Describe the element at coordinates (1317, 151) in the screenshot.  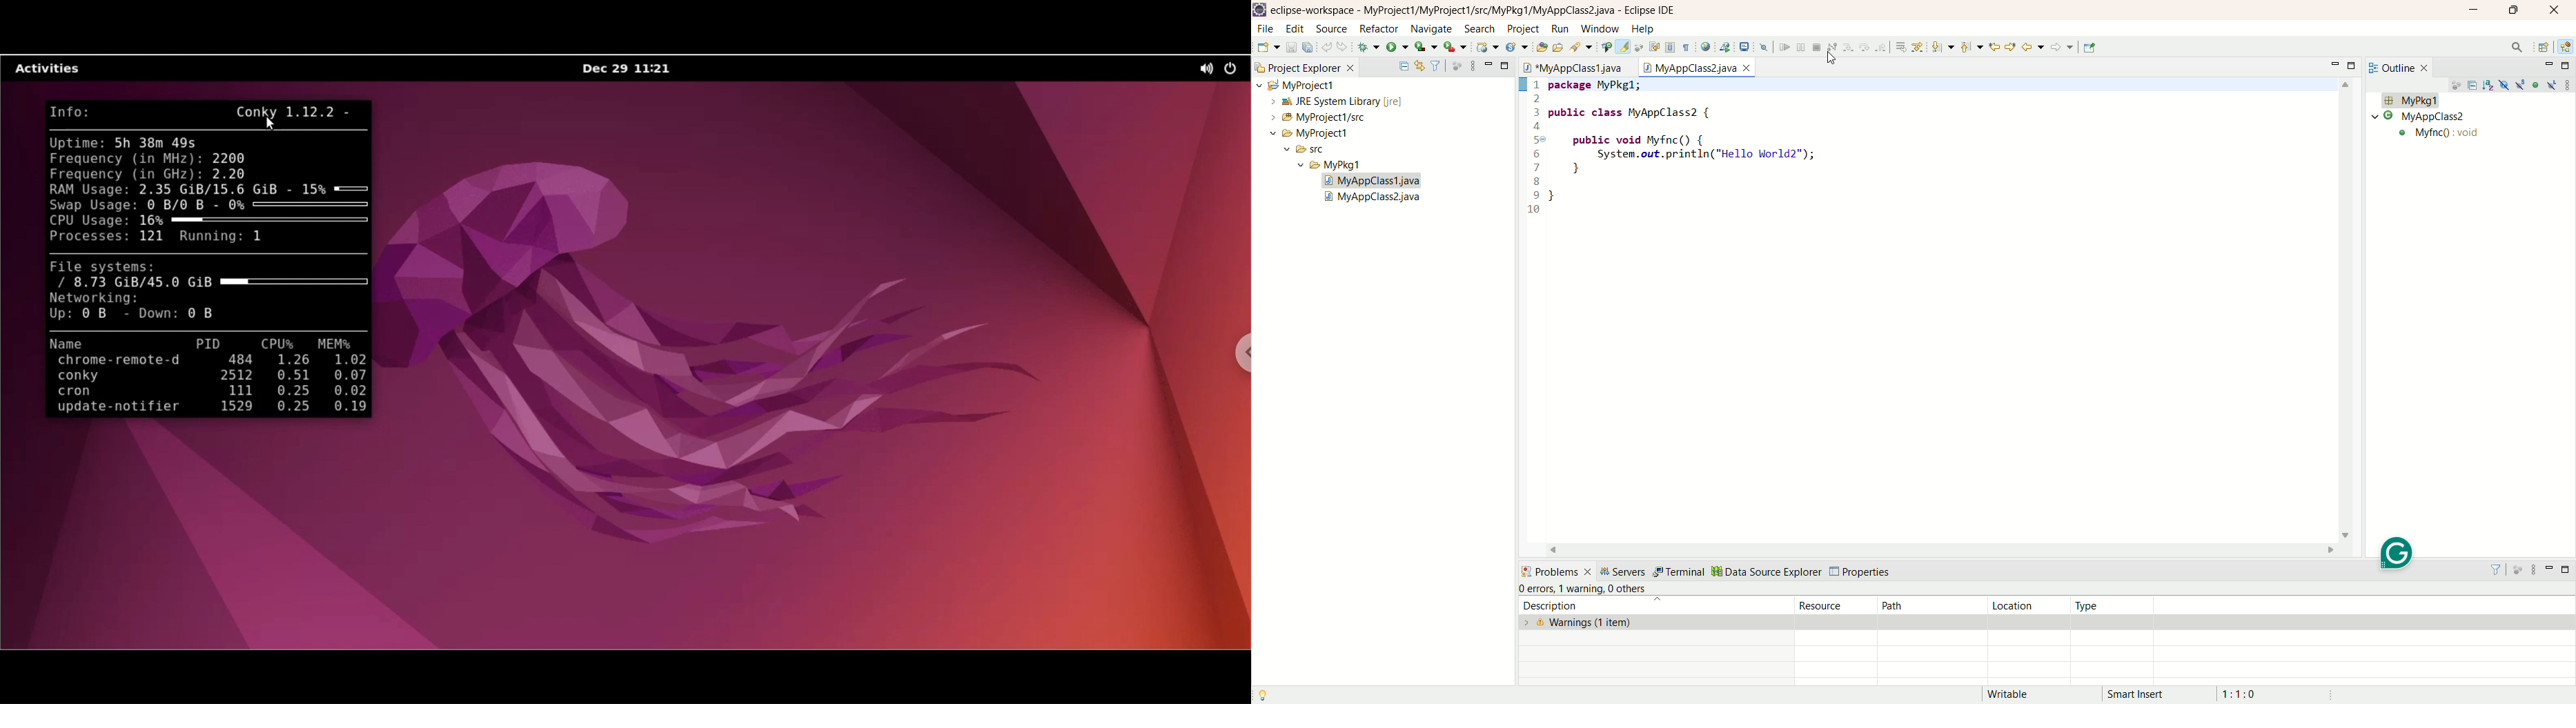
I see `src` at that location.